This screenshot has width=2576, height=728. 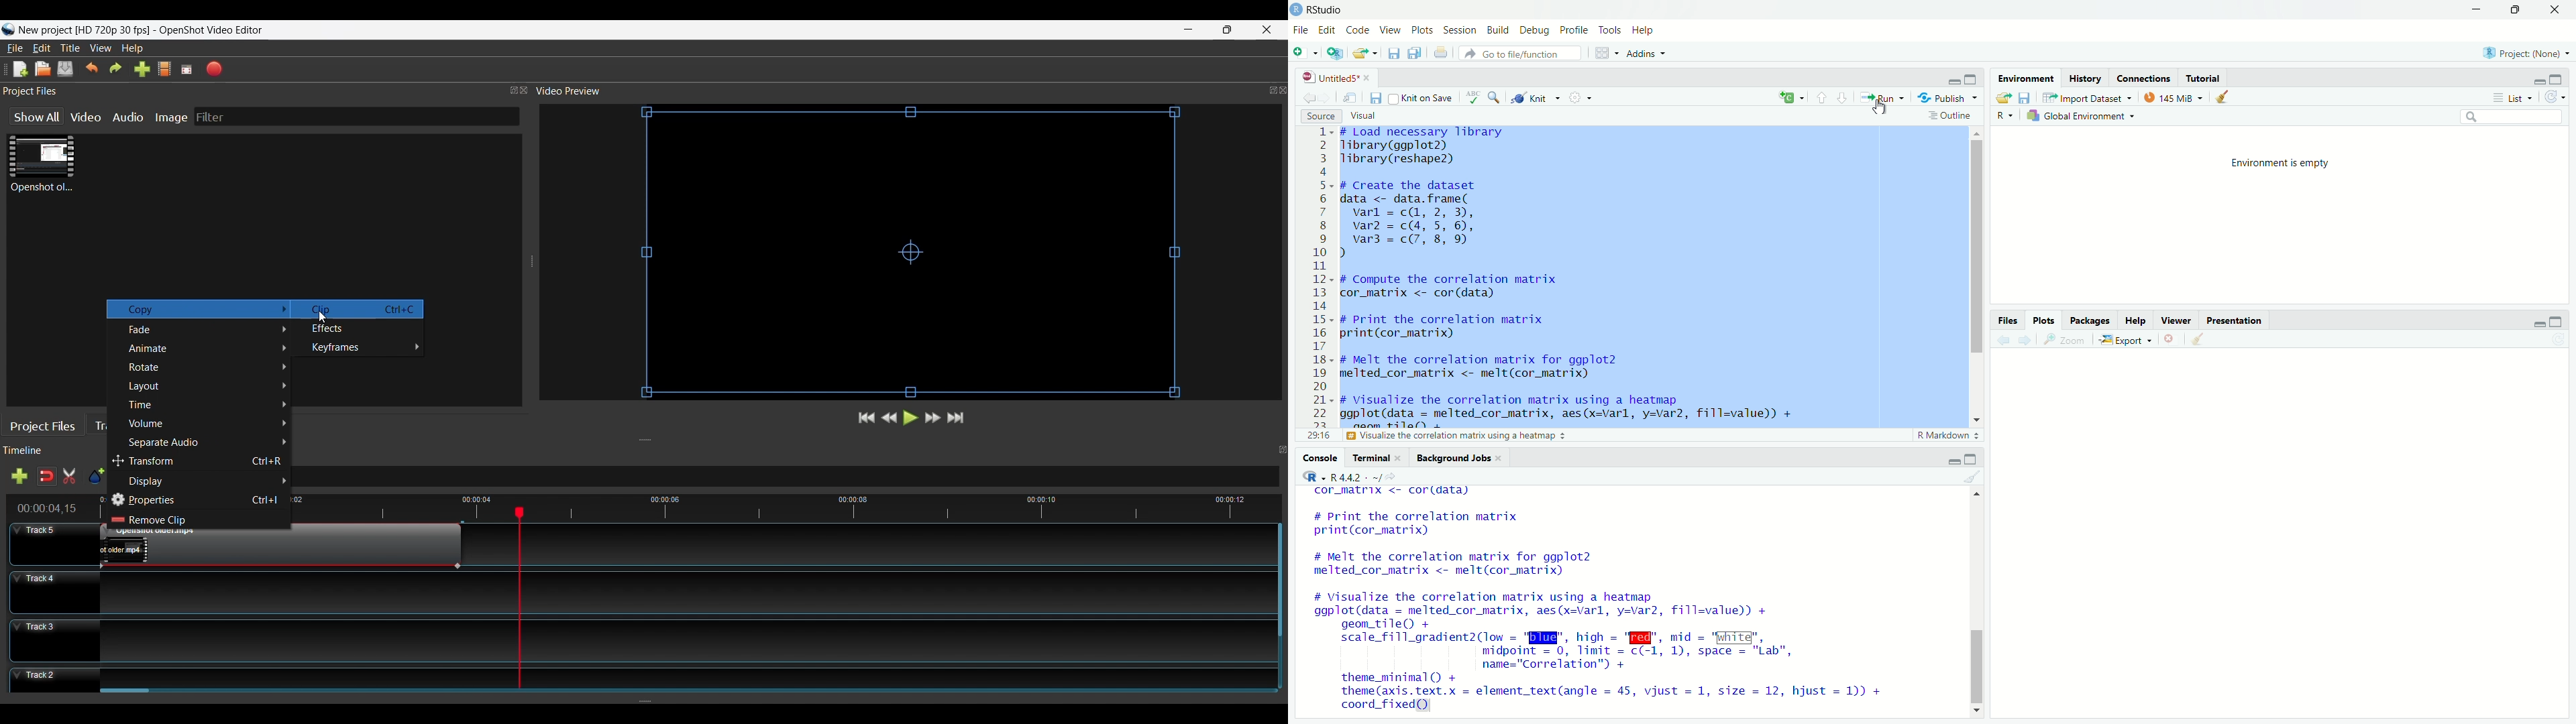 I want to click on minimize, so click(x=1955, y=77).